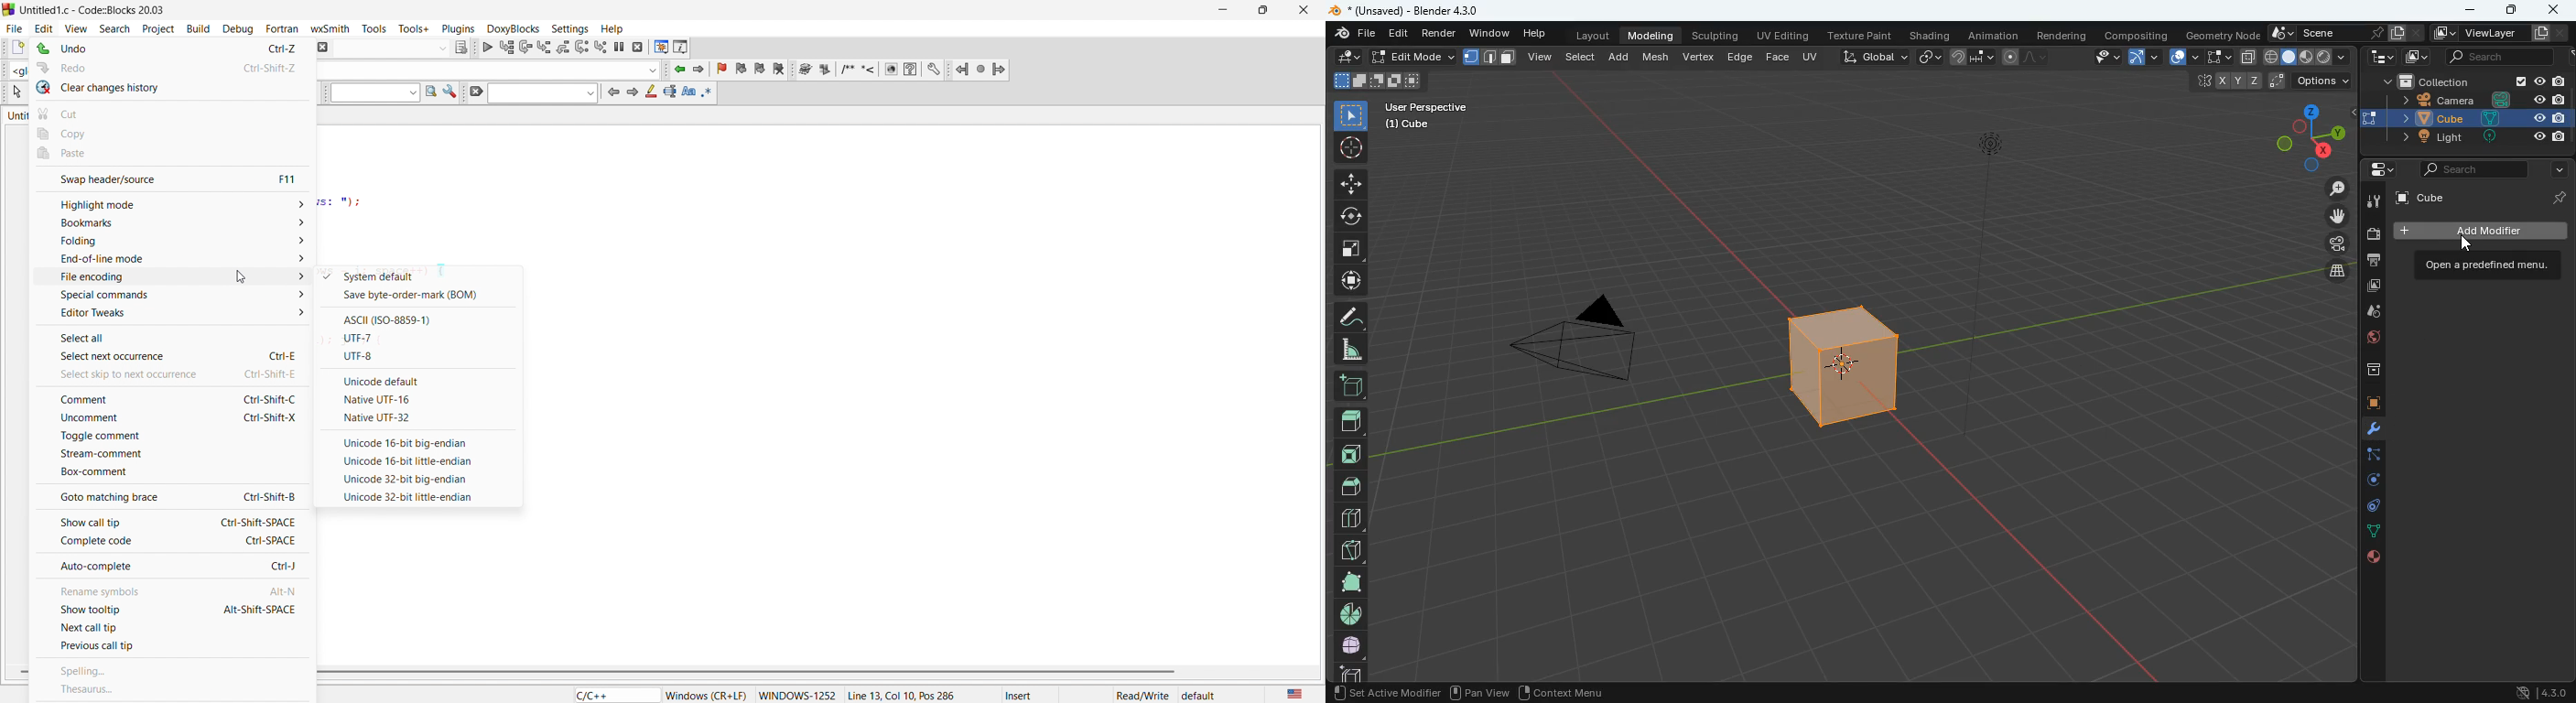 The height and width of the screenshot is (728, 2576). Describe the element at coordinates (2027, 57) in the screenshot. I see `draw` at that location.